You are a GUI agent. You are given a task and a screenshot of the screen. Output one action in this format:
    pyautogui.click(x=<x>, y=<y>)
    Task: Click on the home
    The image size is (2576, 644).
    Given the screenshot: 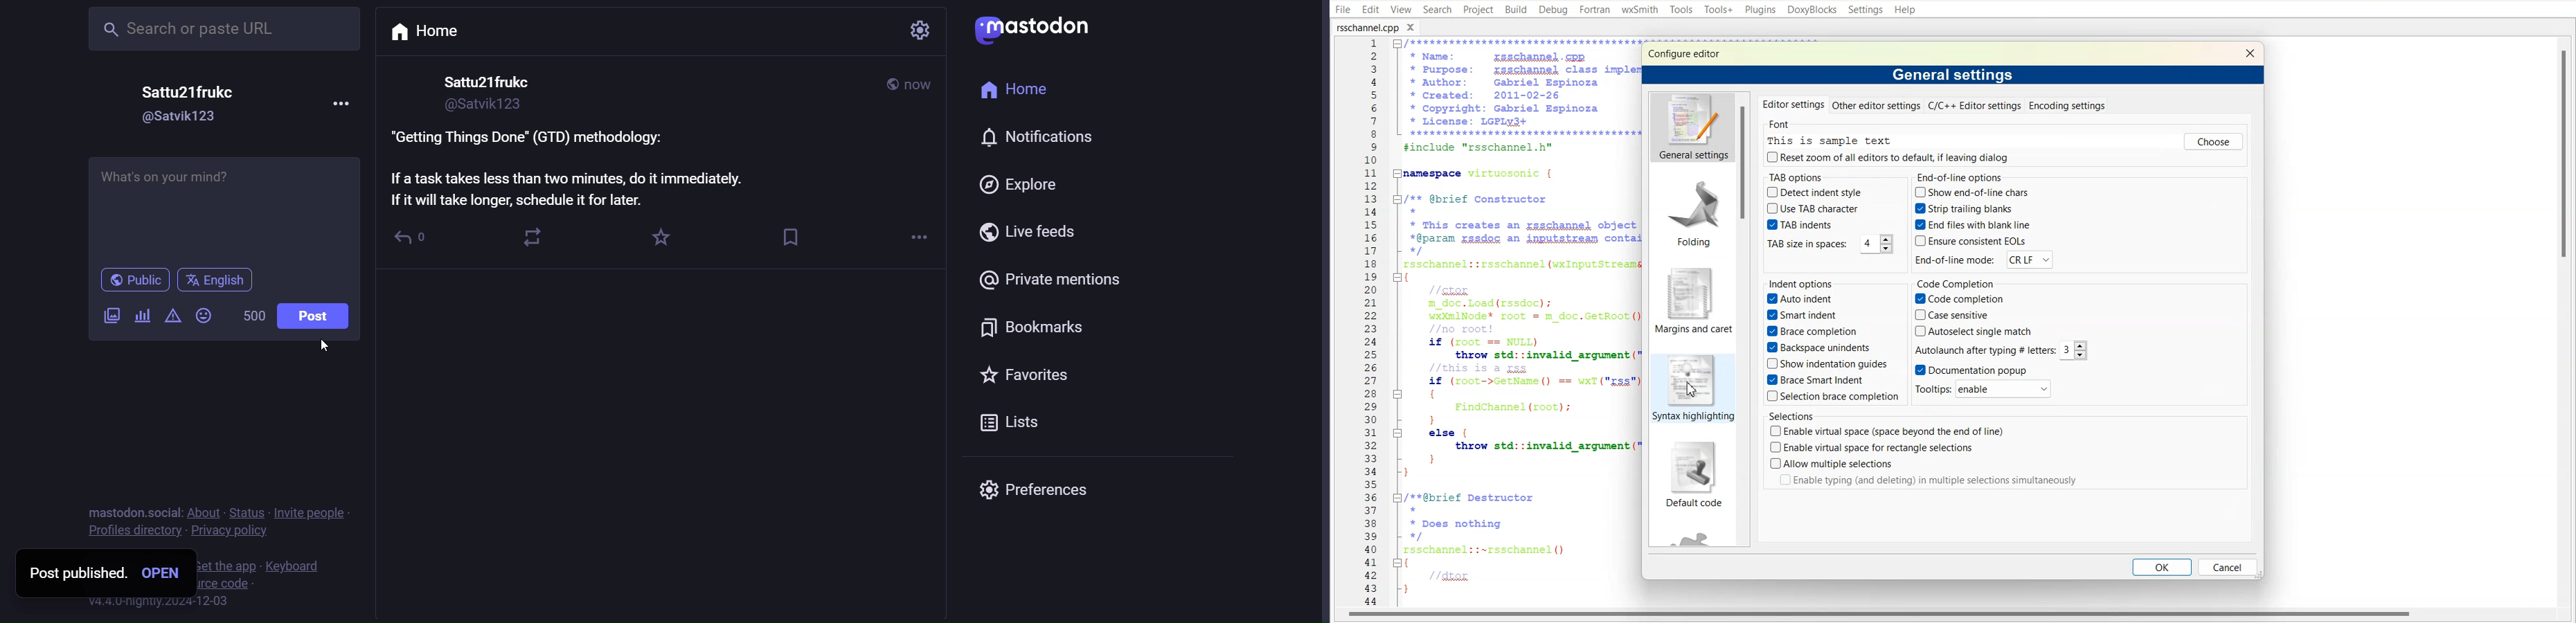 What is the action you would take?
    pyautogui.click(x=427, y=30)
    